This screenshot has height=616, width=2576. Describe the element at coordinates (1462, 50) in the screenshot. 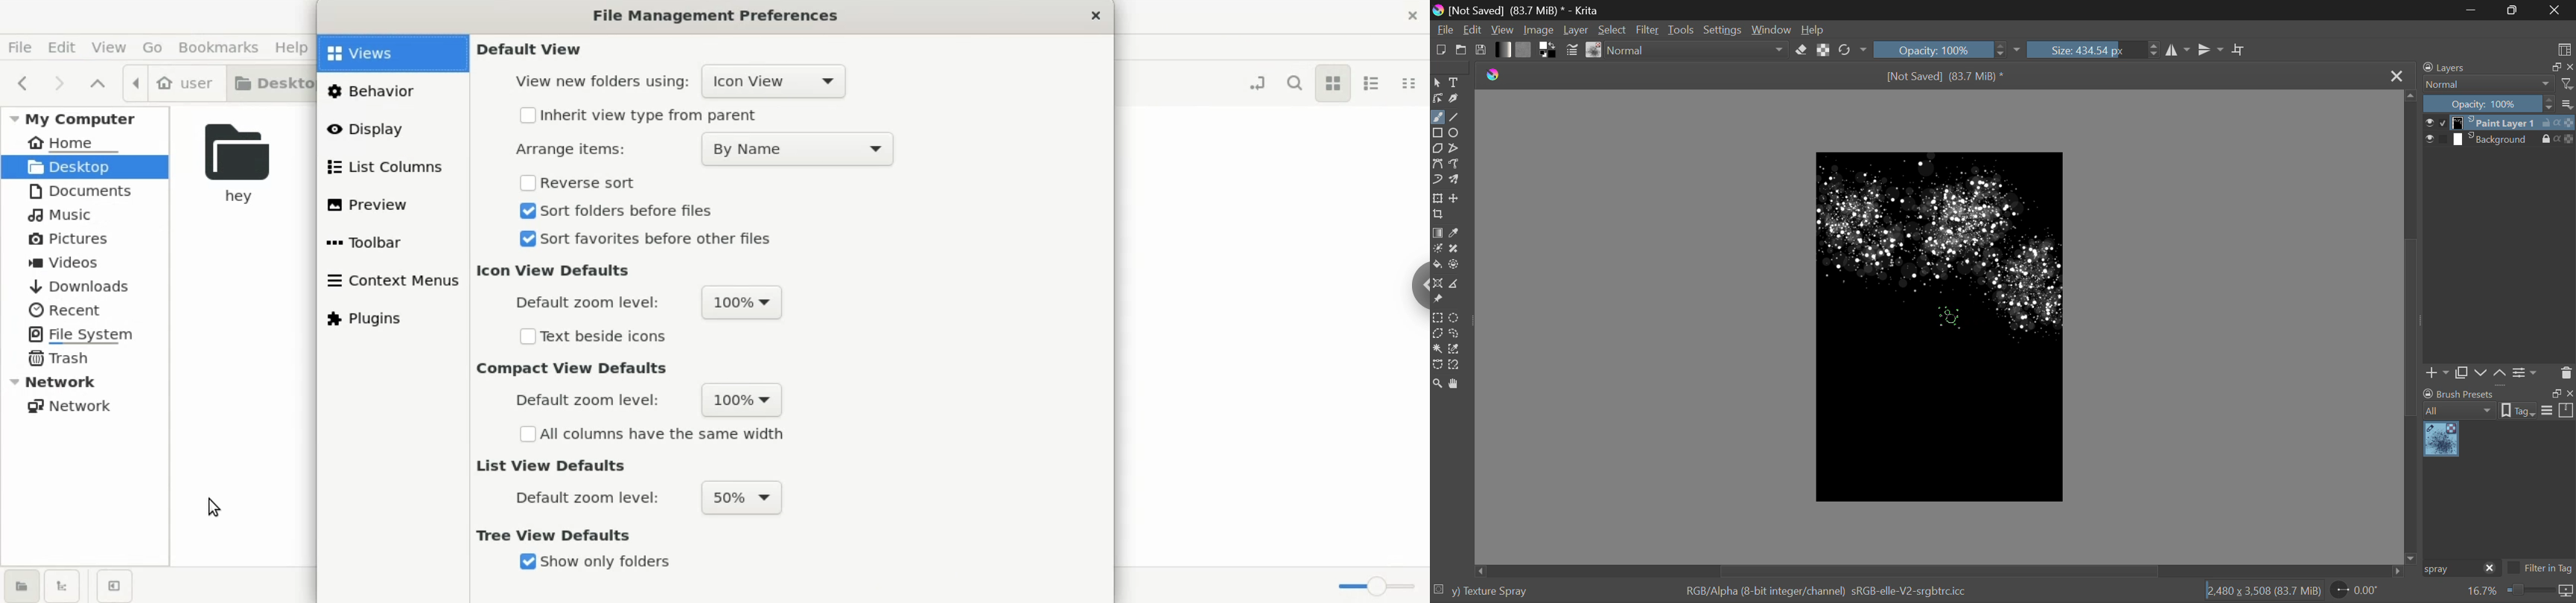

I see `Open` at that location.